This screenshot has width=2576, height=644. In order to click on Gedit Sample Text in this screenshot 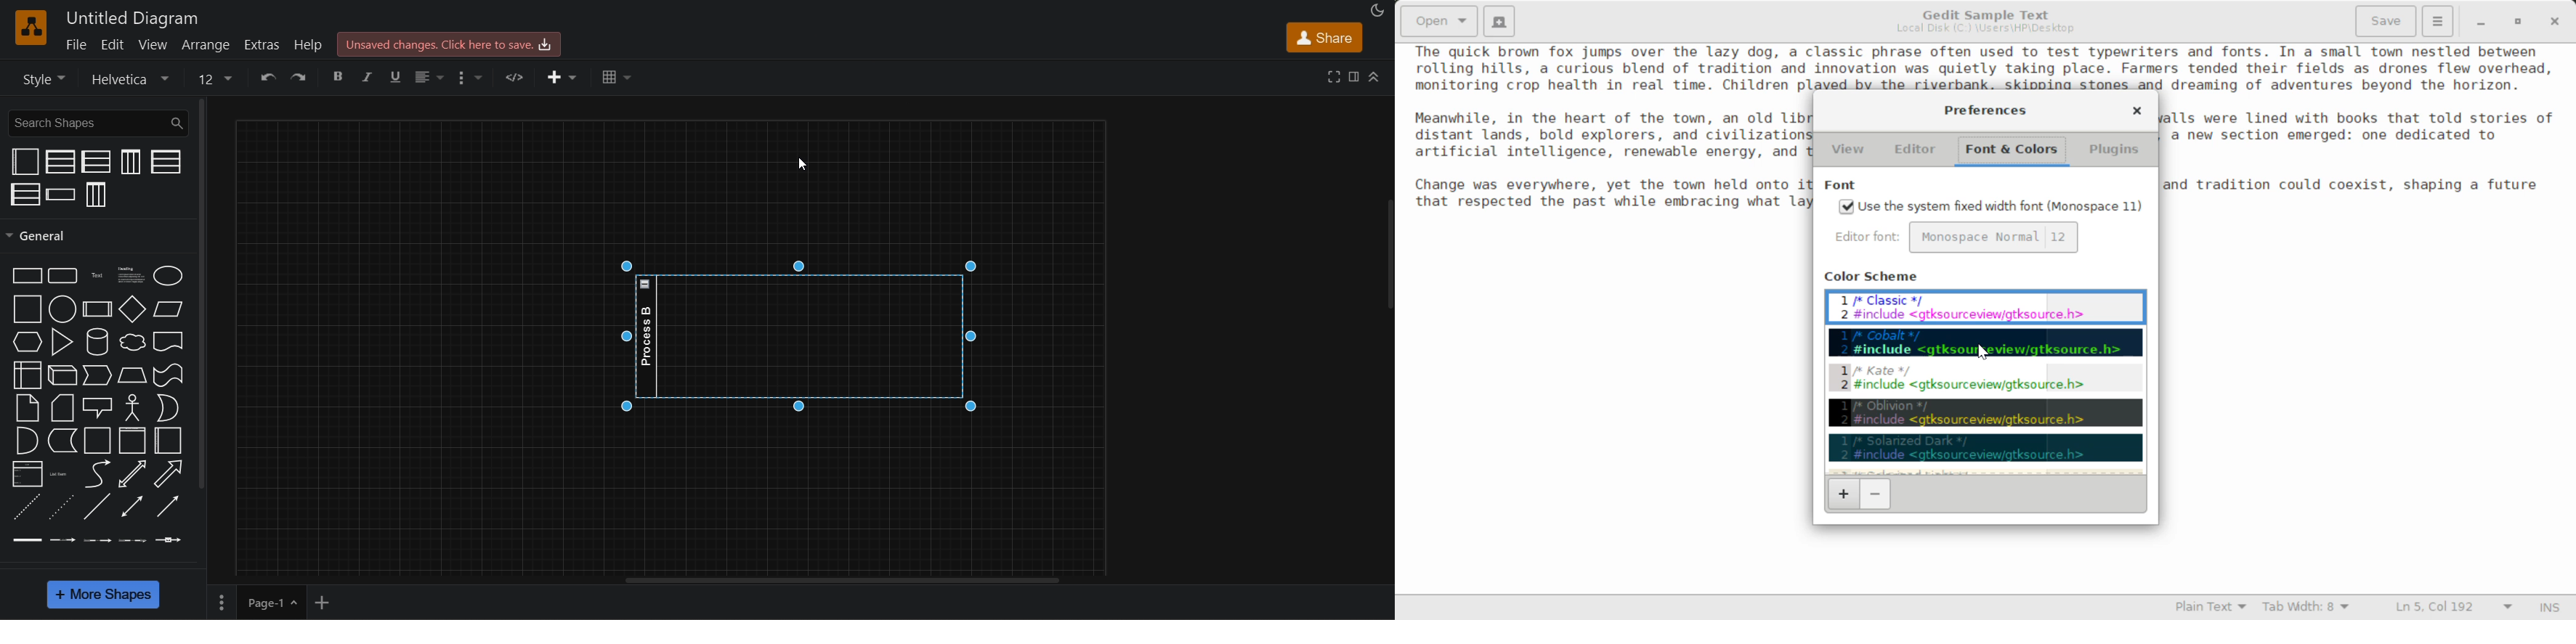, I will do `click(1983, 13)`.